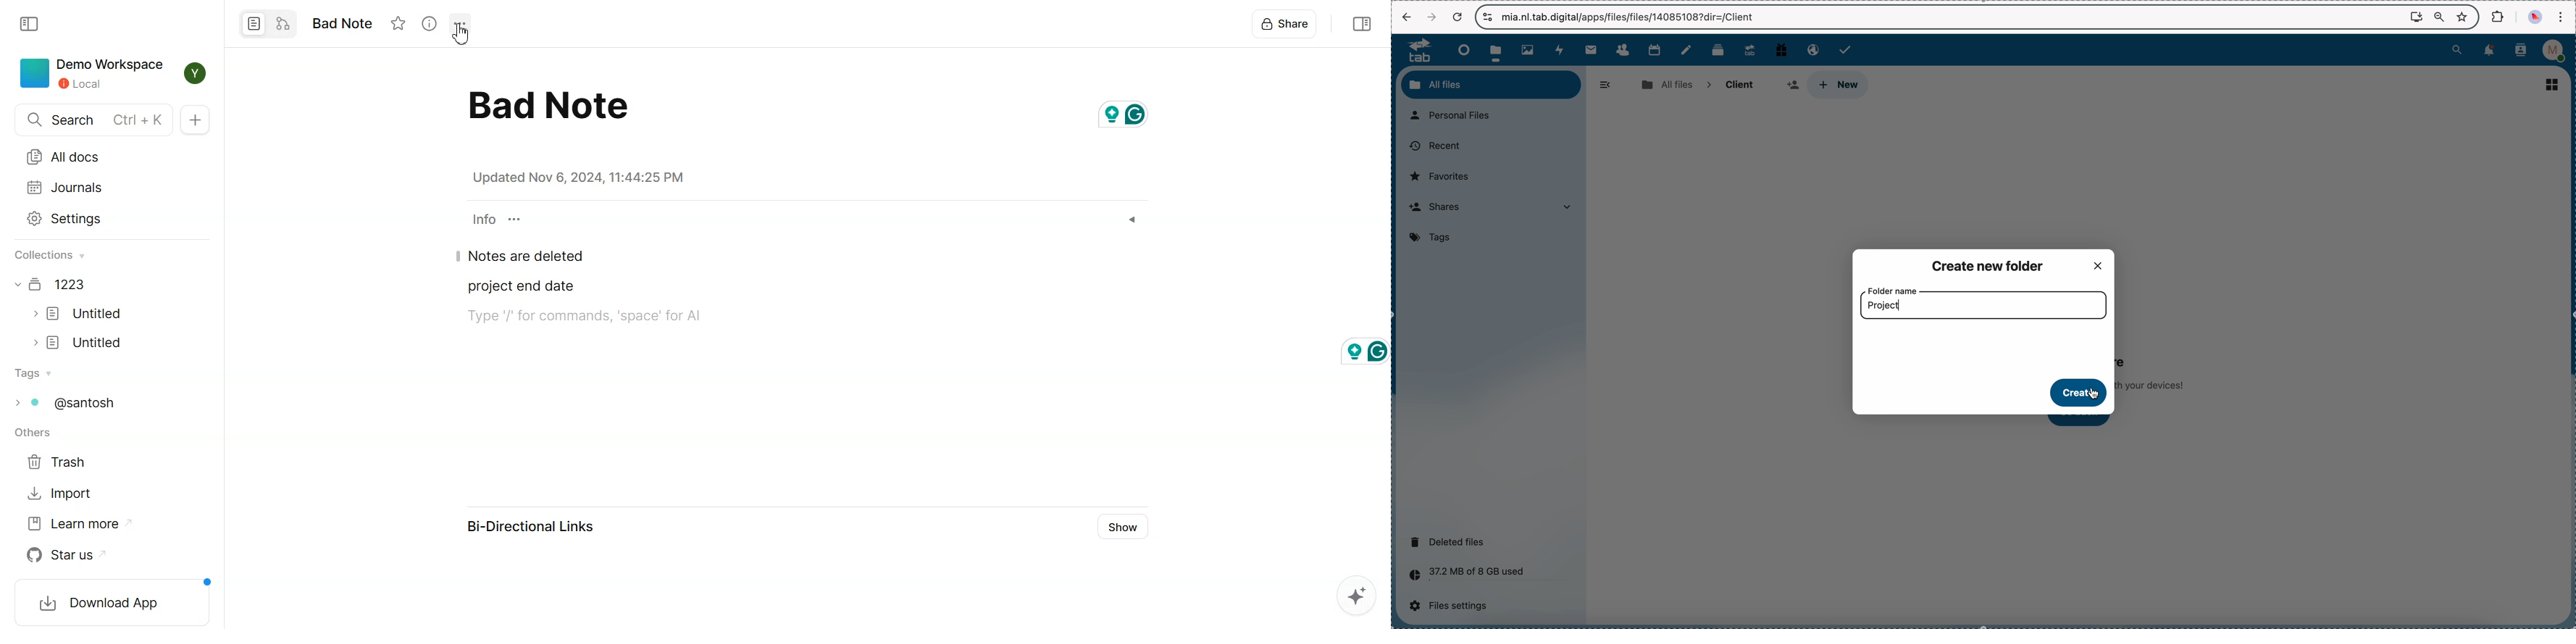 This screenshot has height=644, width=2576. What do you see at coordinates (1453, 606) in the screenshot?
I see `files settings` at bounding box center [1453, 606].